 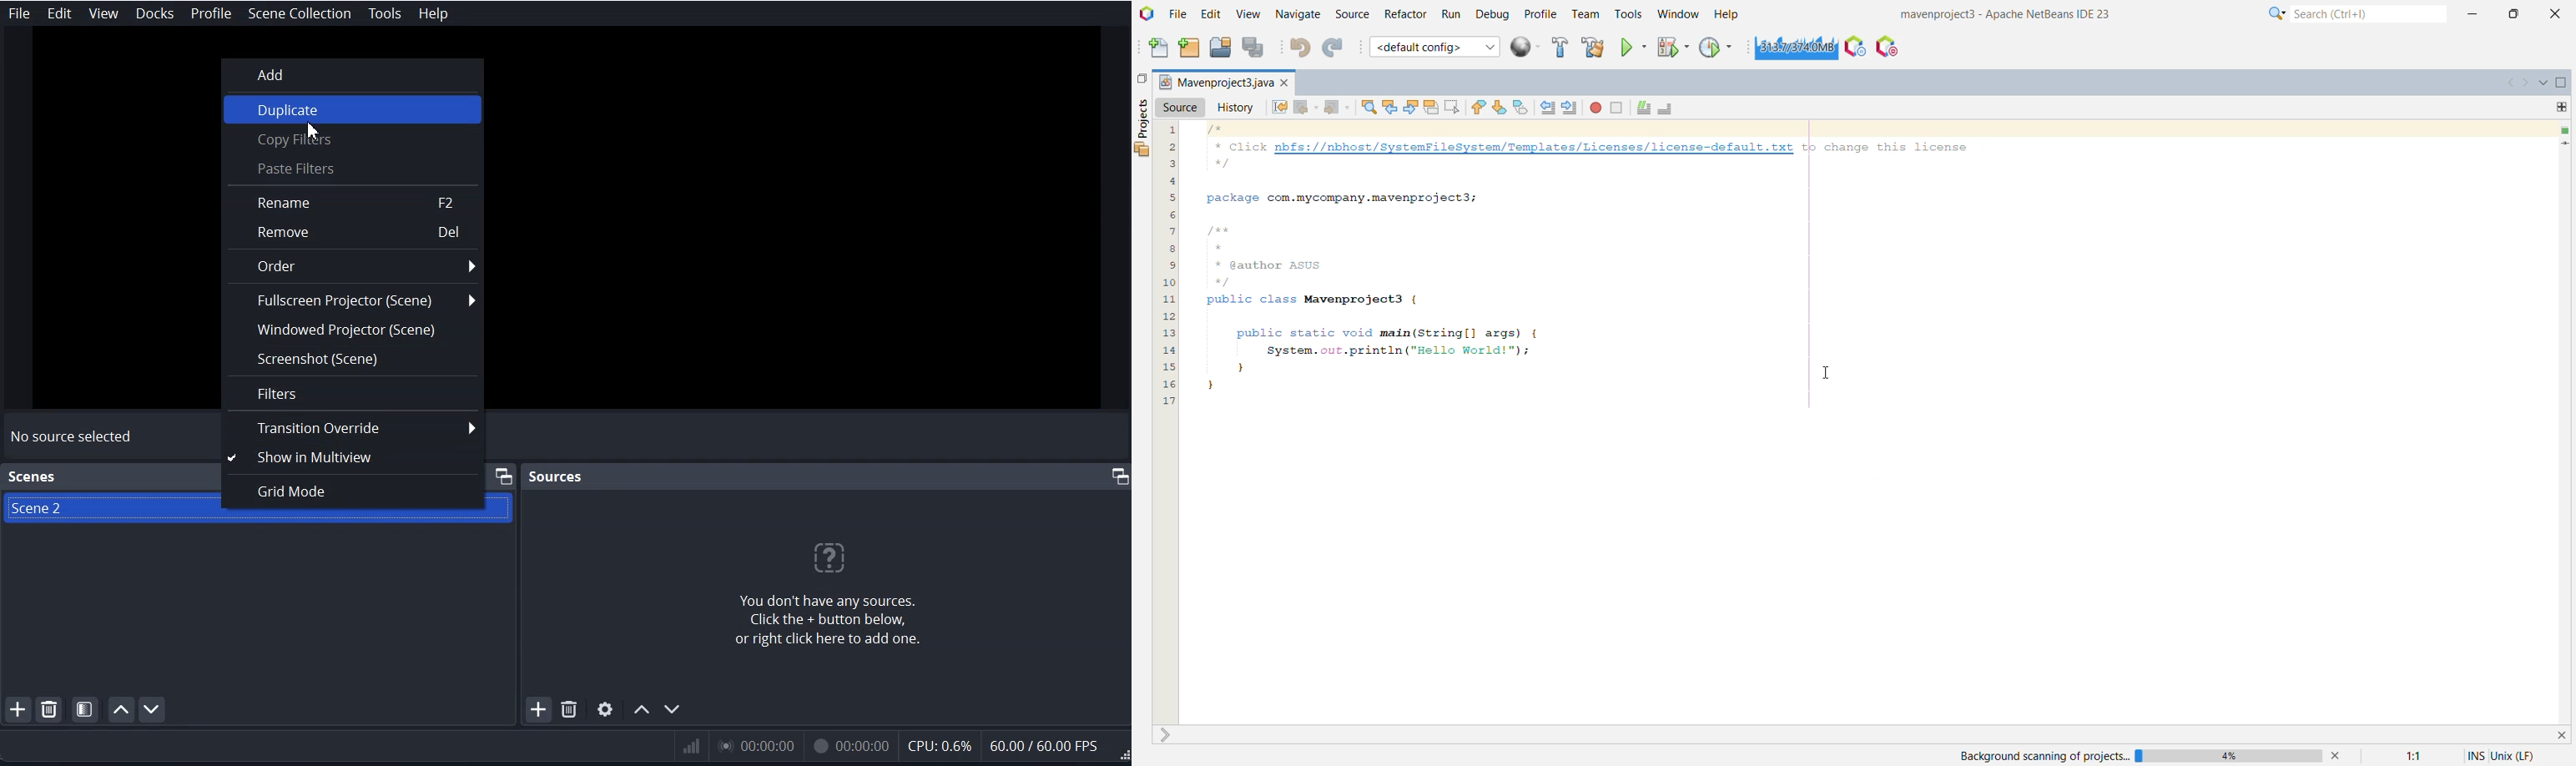 What do you see at coordinates (353, 428) in the screenshot?
I see `Transition Override` at bounding box center [353, 428].